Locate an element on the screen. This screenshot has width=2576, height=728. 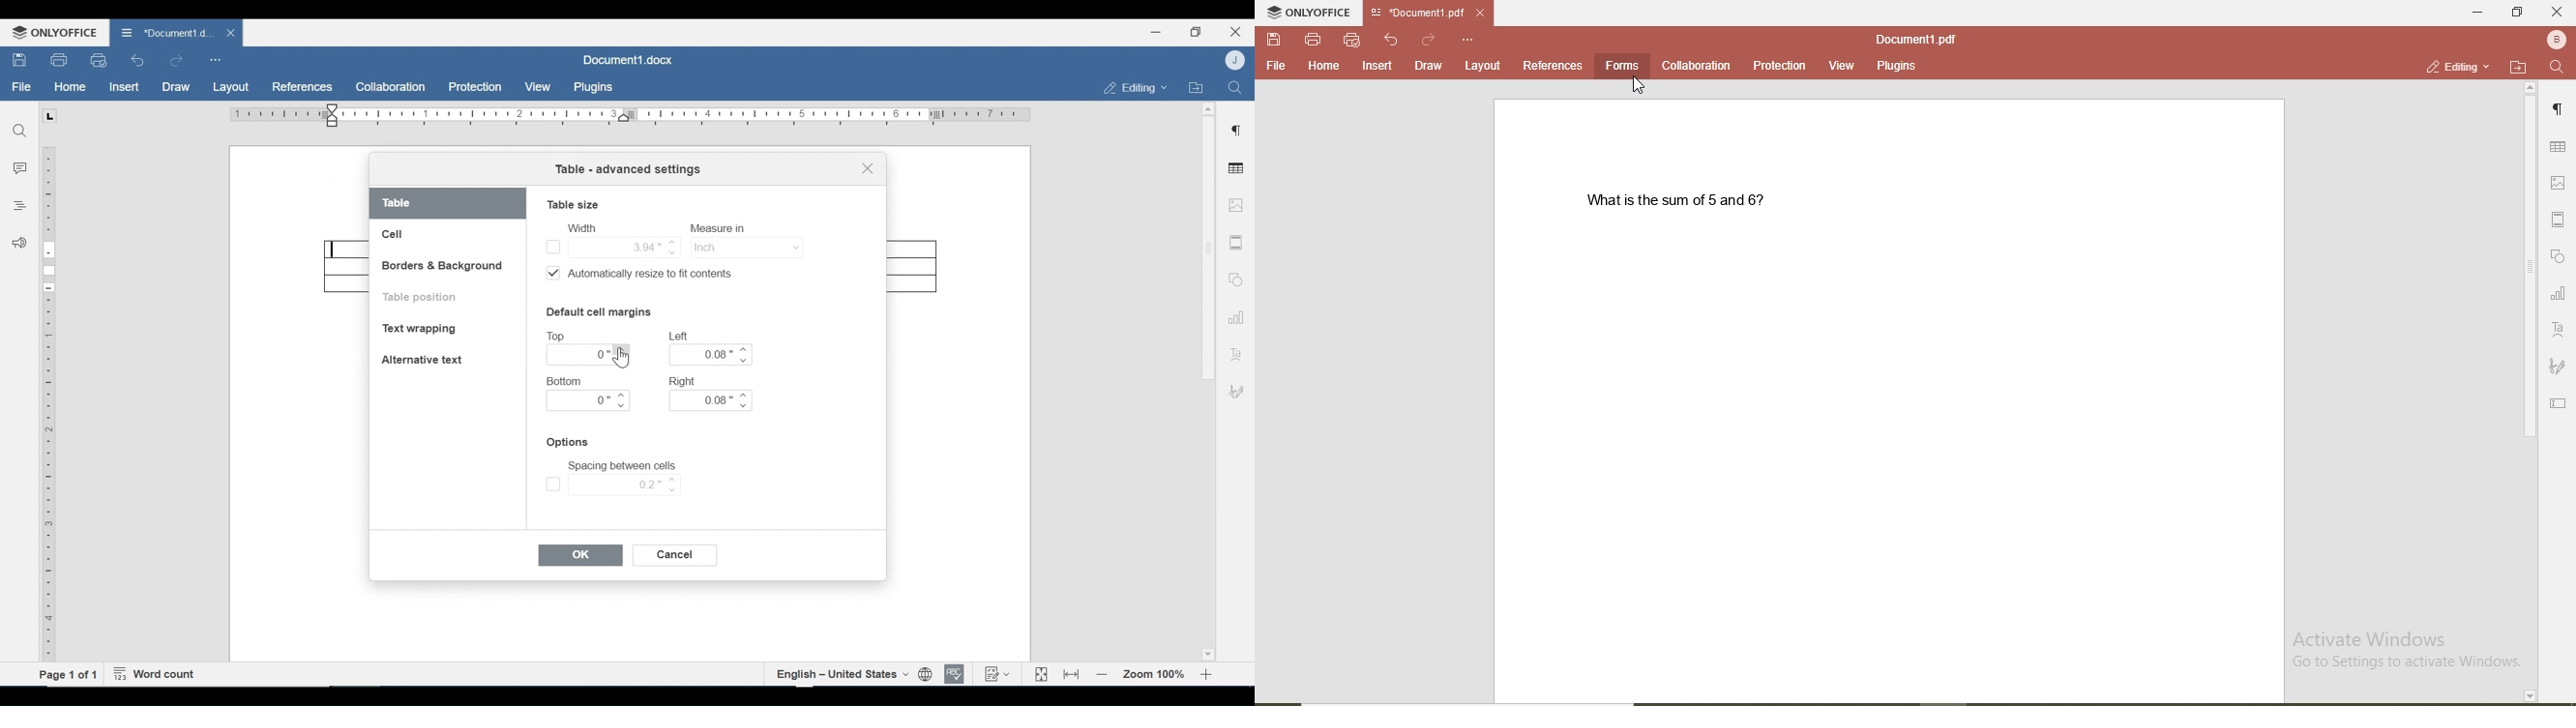
view is located at coordinates (1843, 65).